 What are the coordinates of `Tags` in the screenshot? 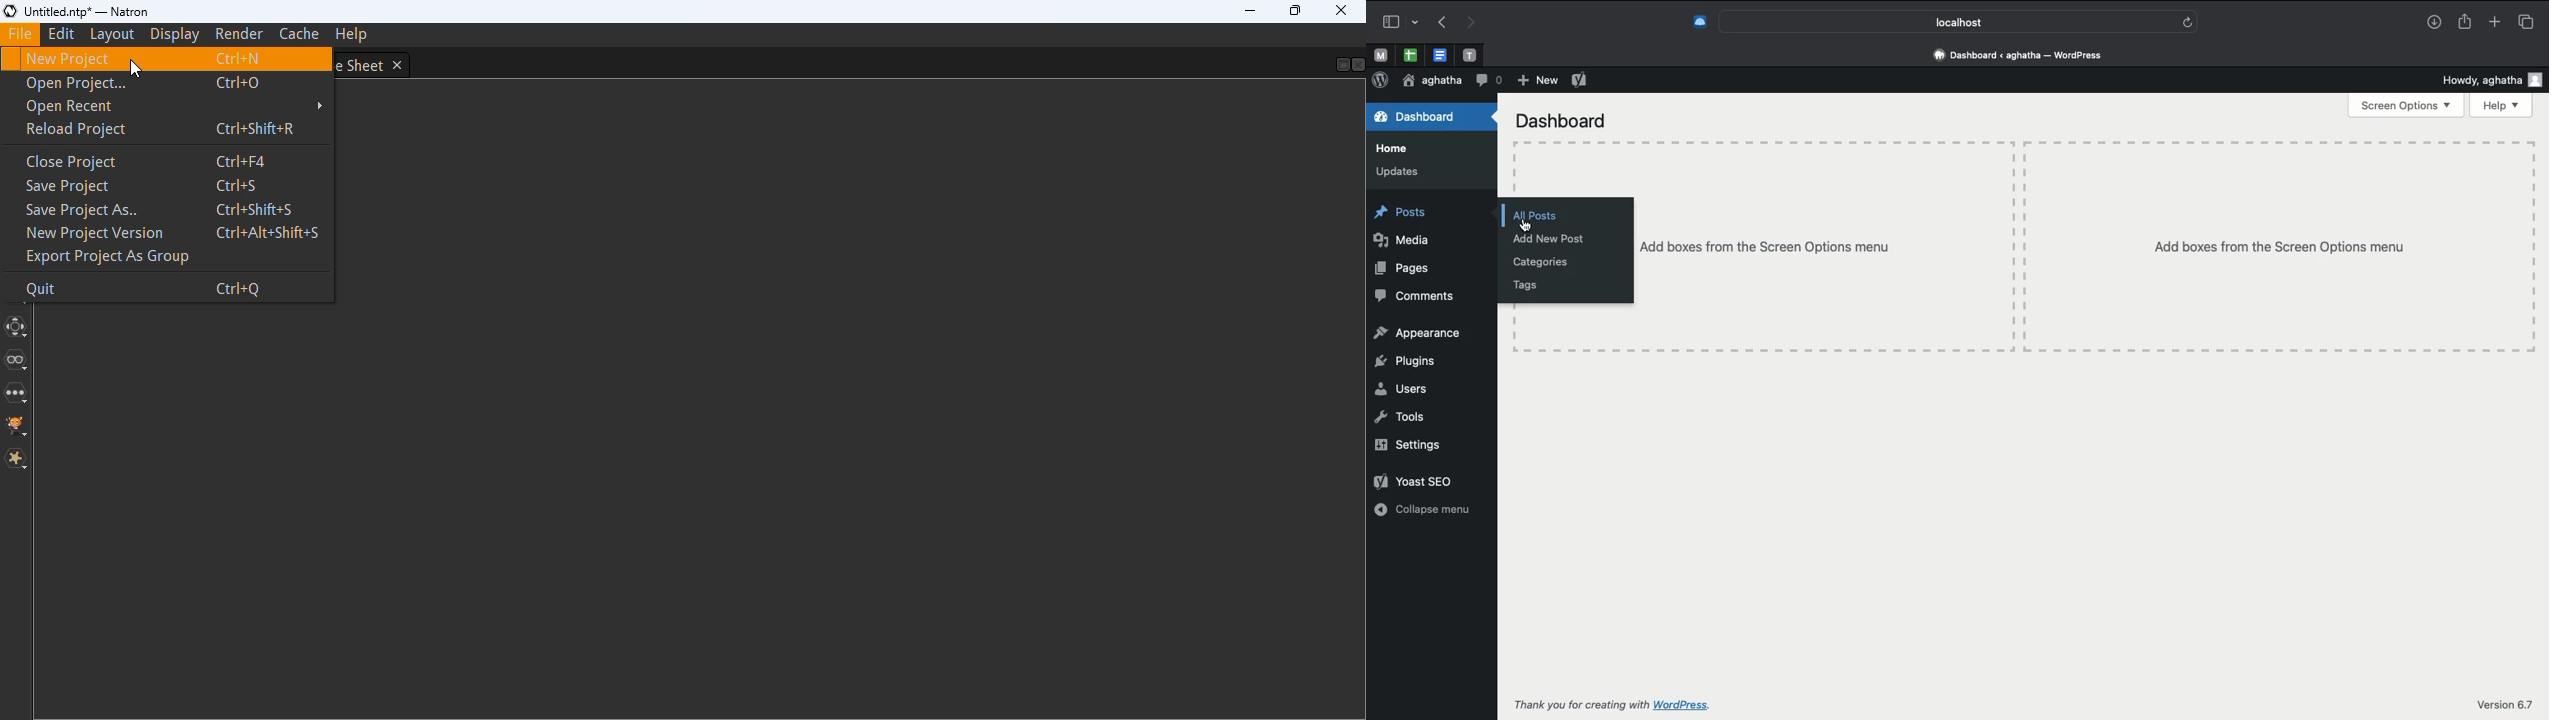 It's located at (1521, 285).